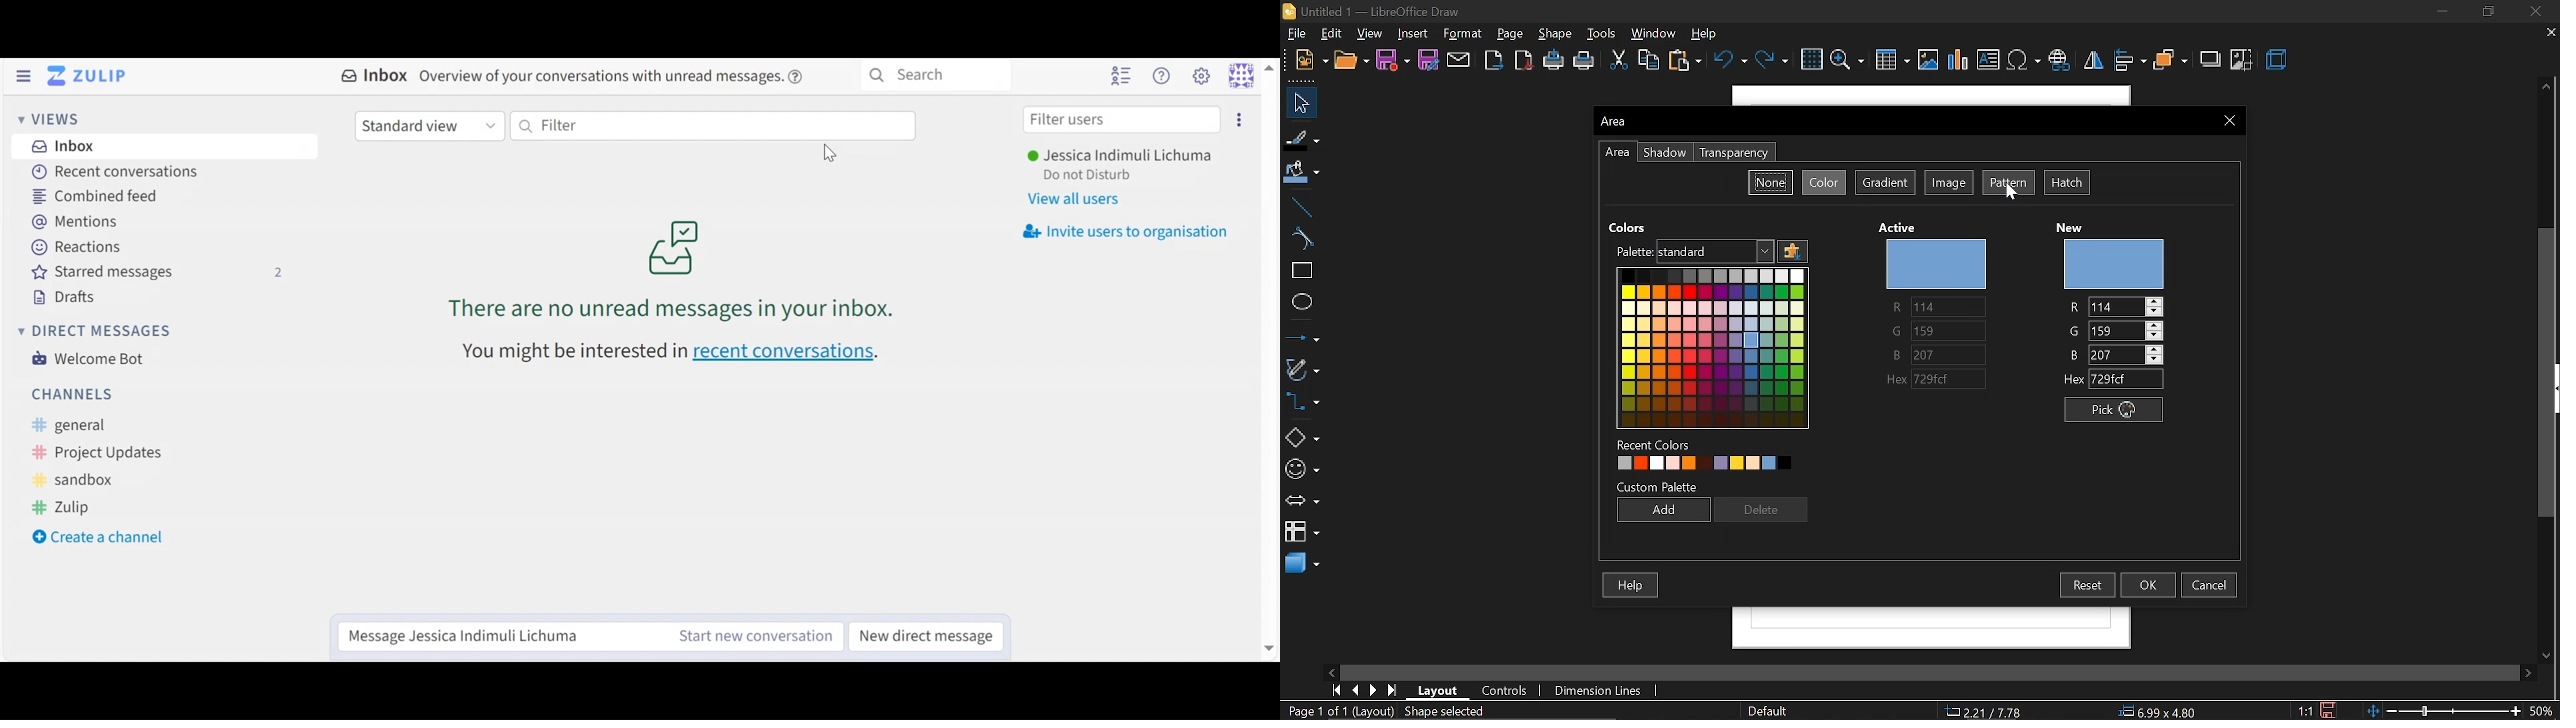 The image size is (2576, 728). I want to click on recent colors, so click(1701, 462).